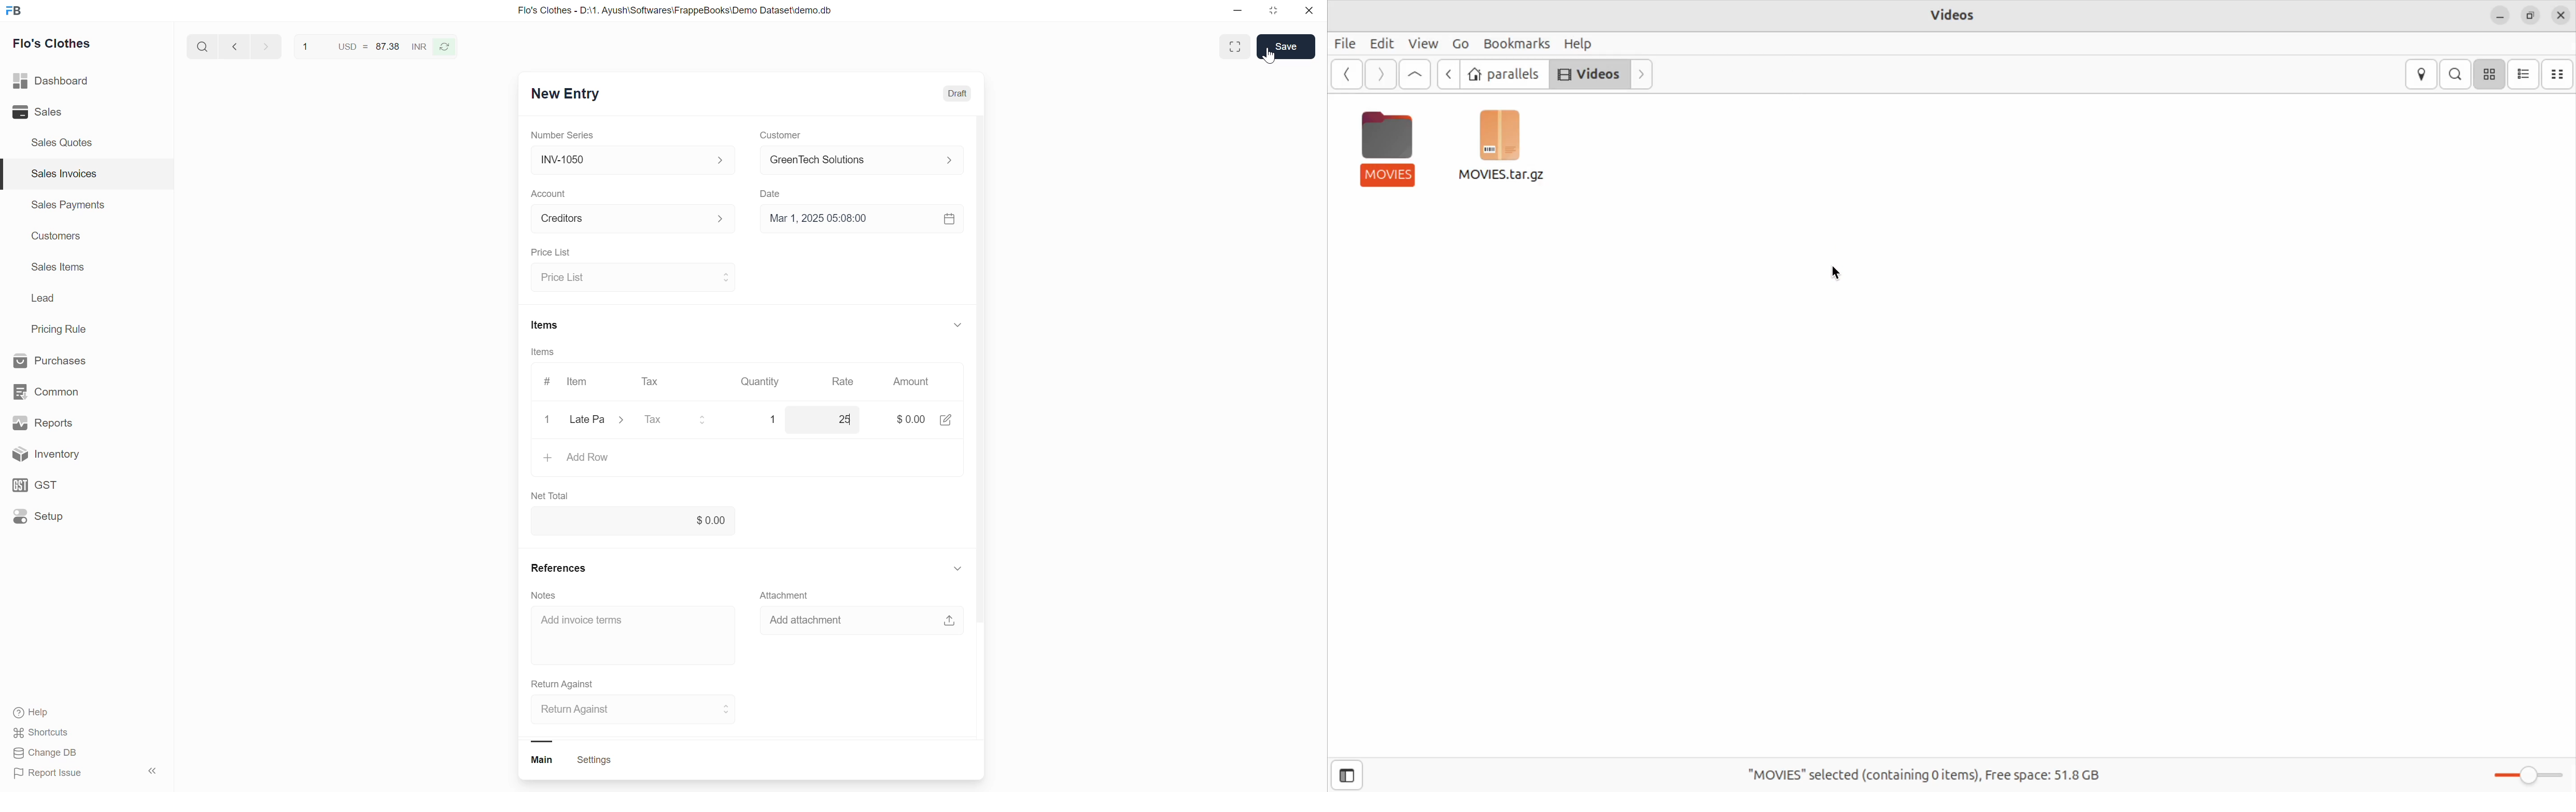  I want to click on Sales Payments, so click(67, 206).